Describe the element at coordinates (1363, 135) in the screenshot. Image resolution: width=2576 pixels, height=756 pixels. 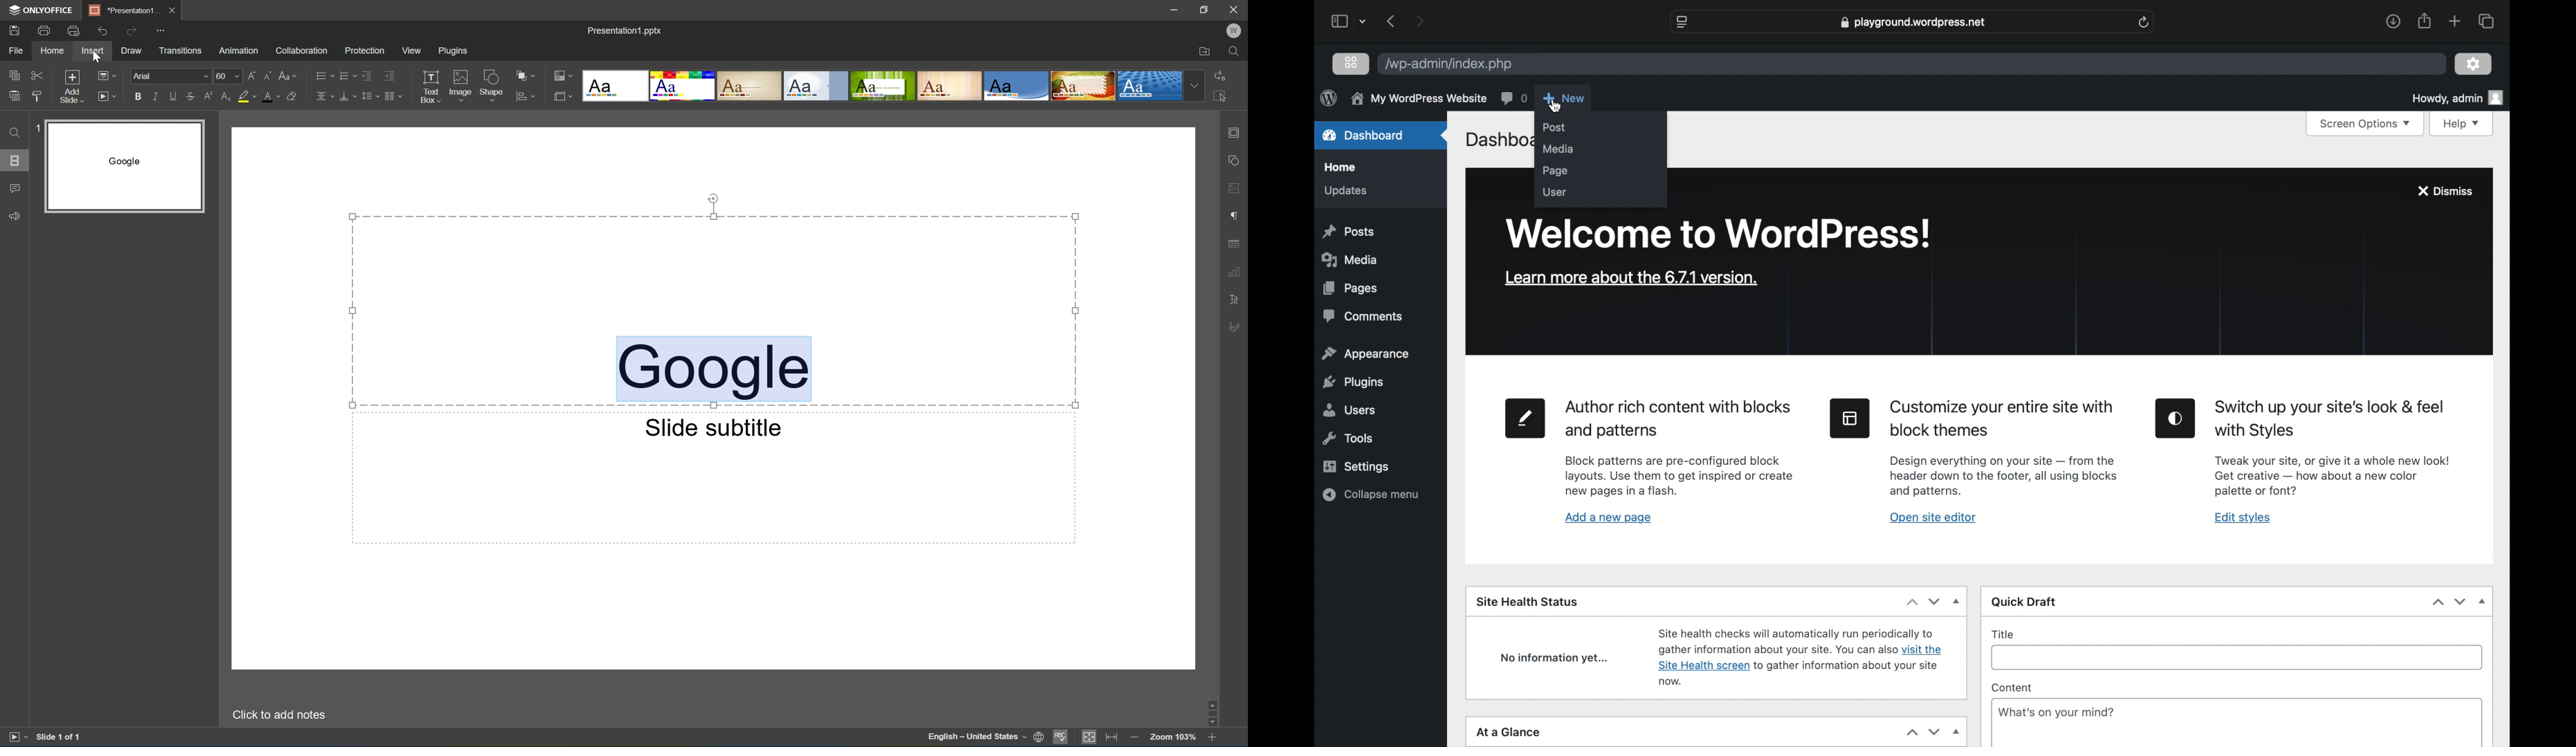
I see `dashboard` at that location.